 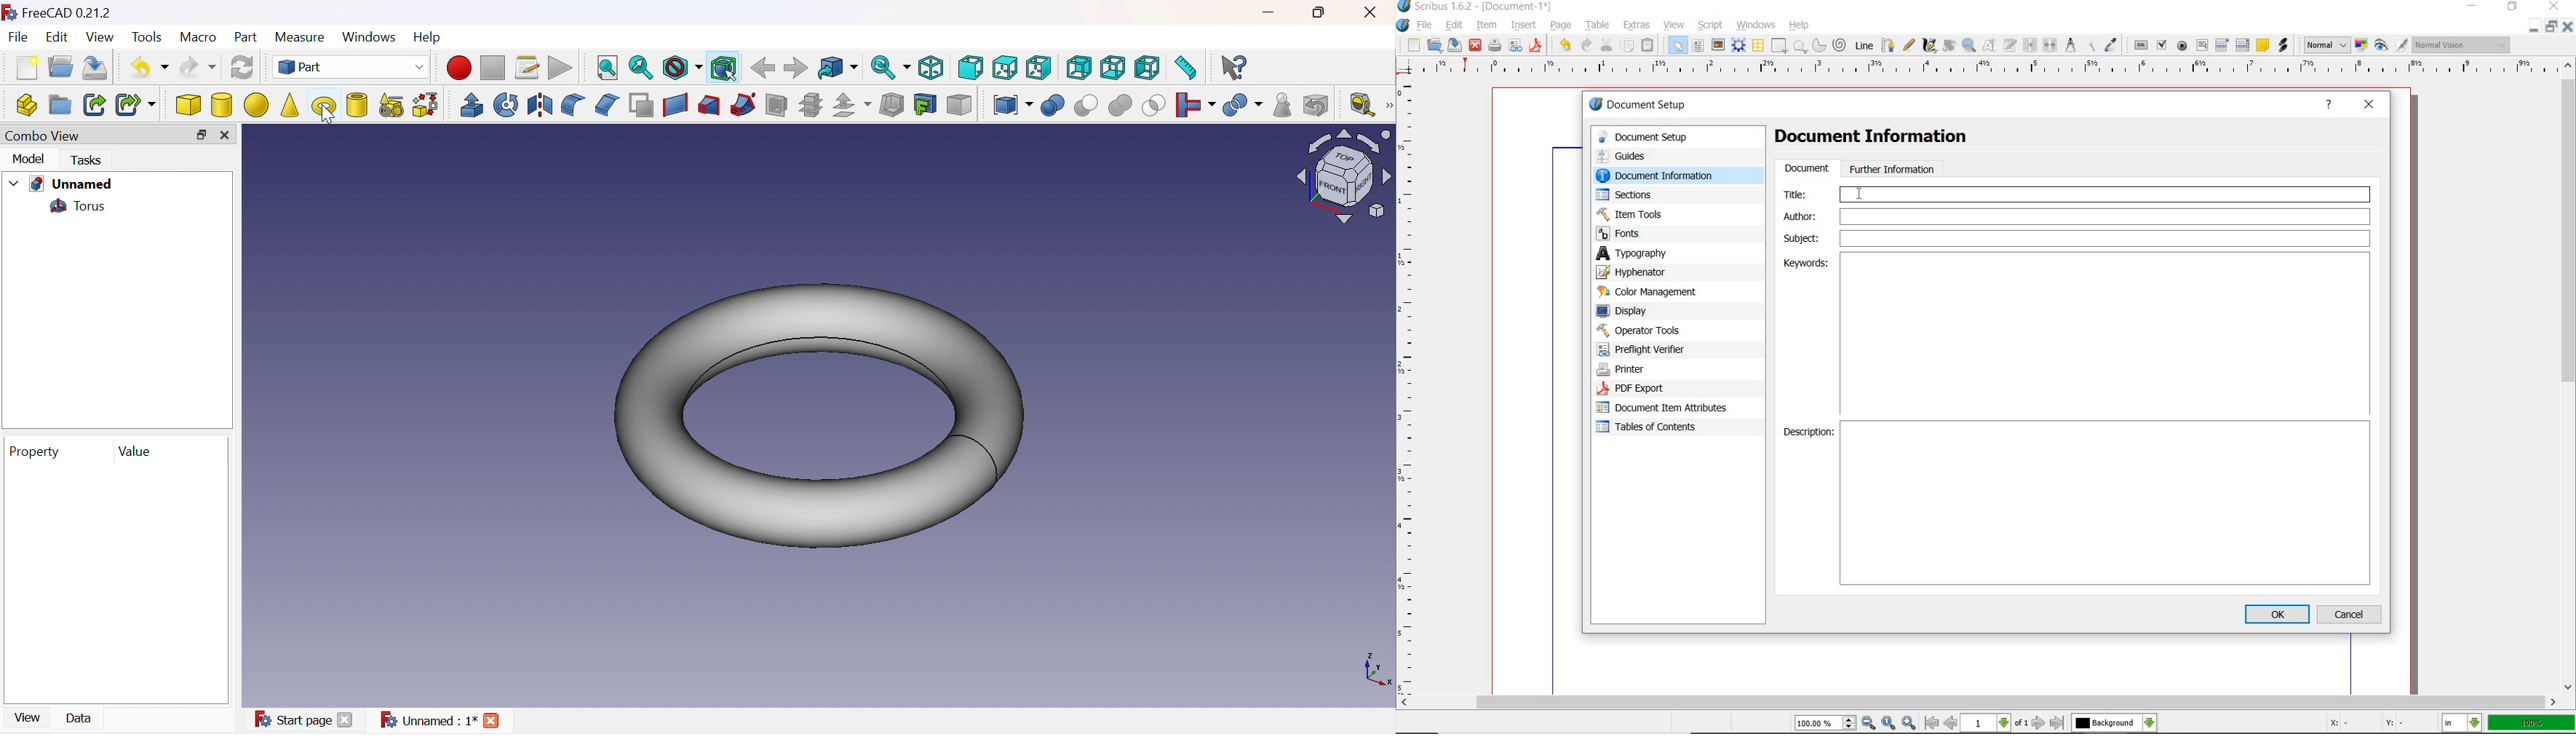 I want to click on Extrude, so click(x=472, y=106).